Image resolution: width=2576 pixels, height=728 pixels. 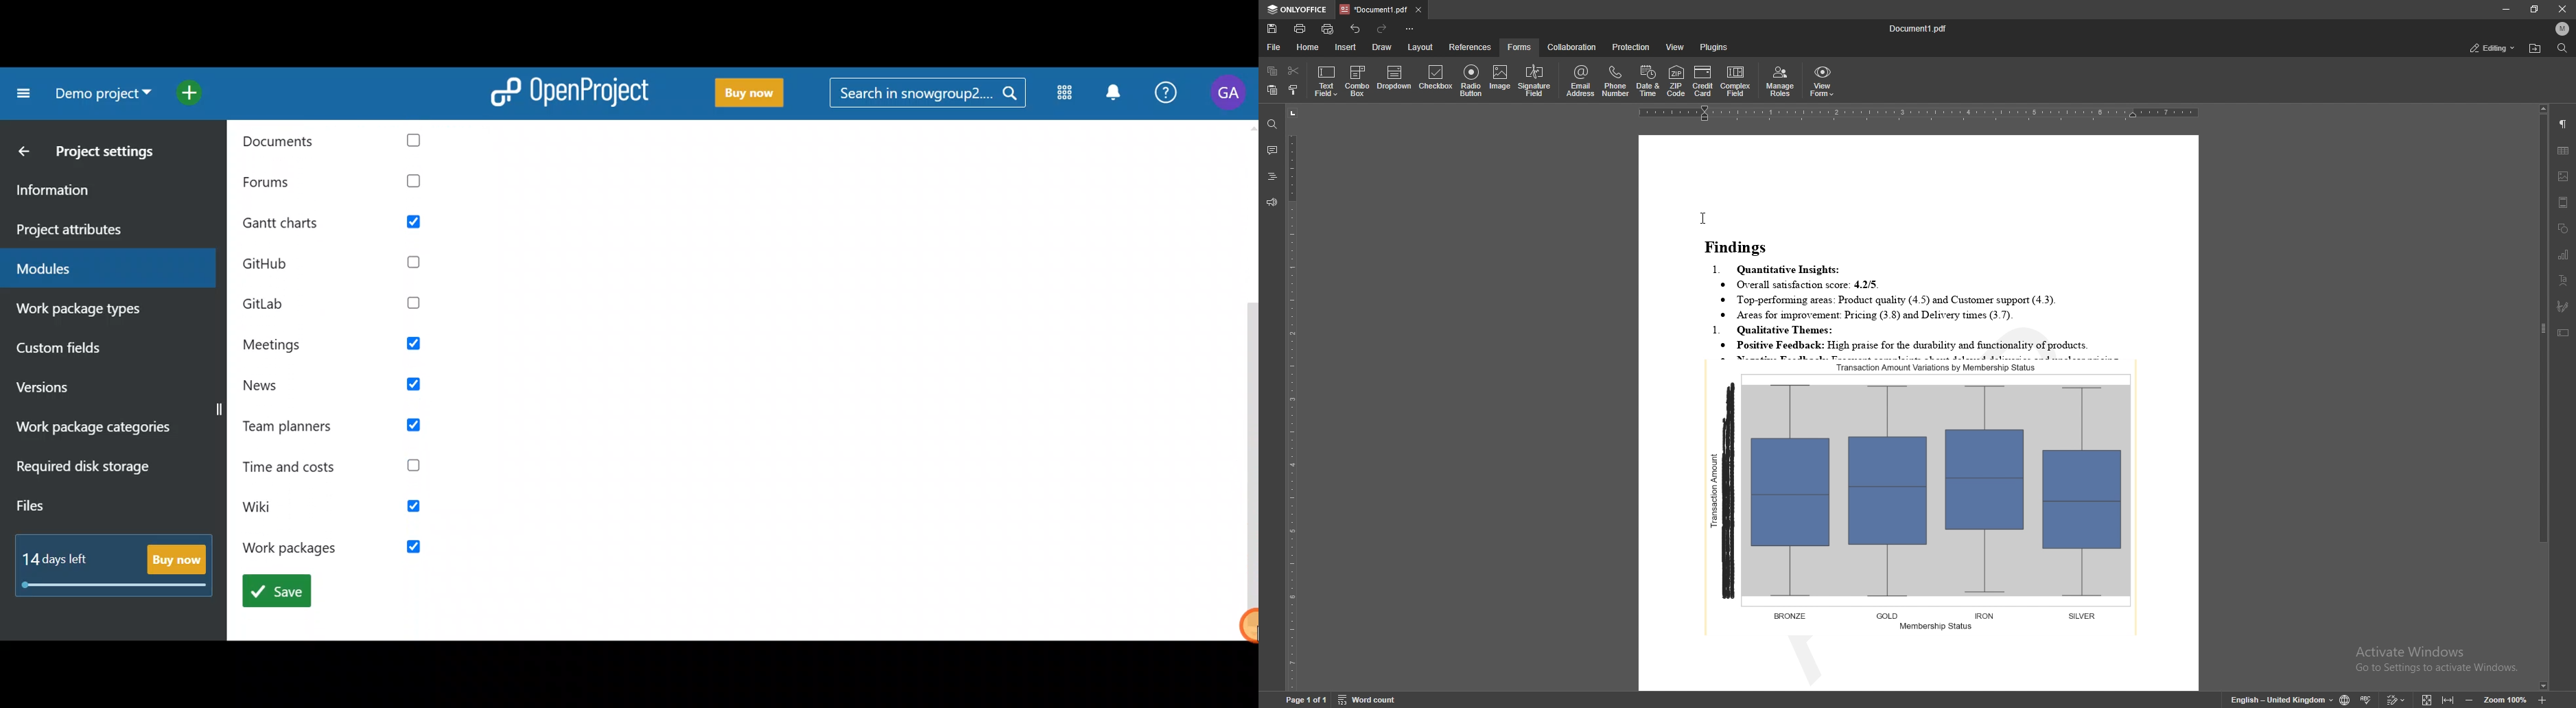 I want to click on paste, so click(x=1272, y=90).